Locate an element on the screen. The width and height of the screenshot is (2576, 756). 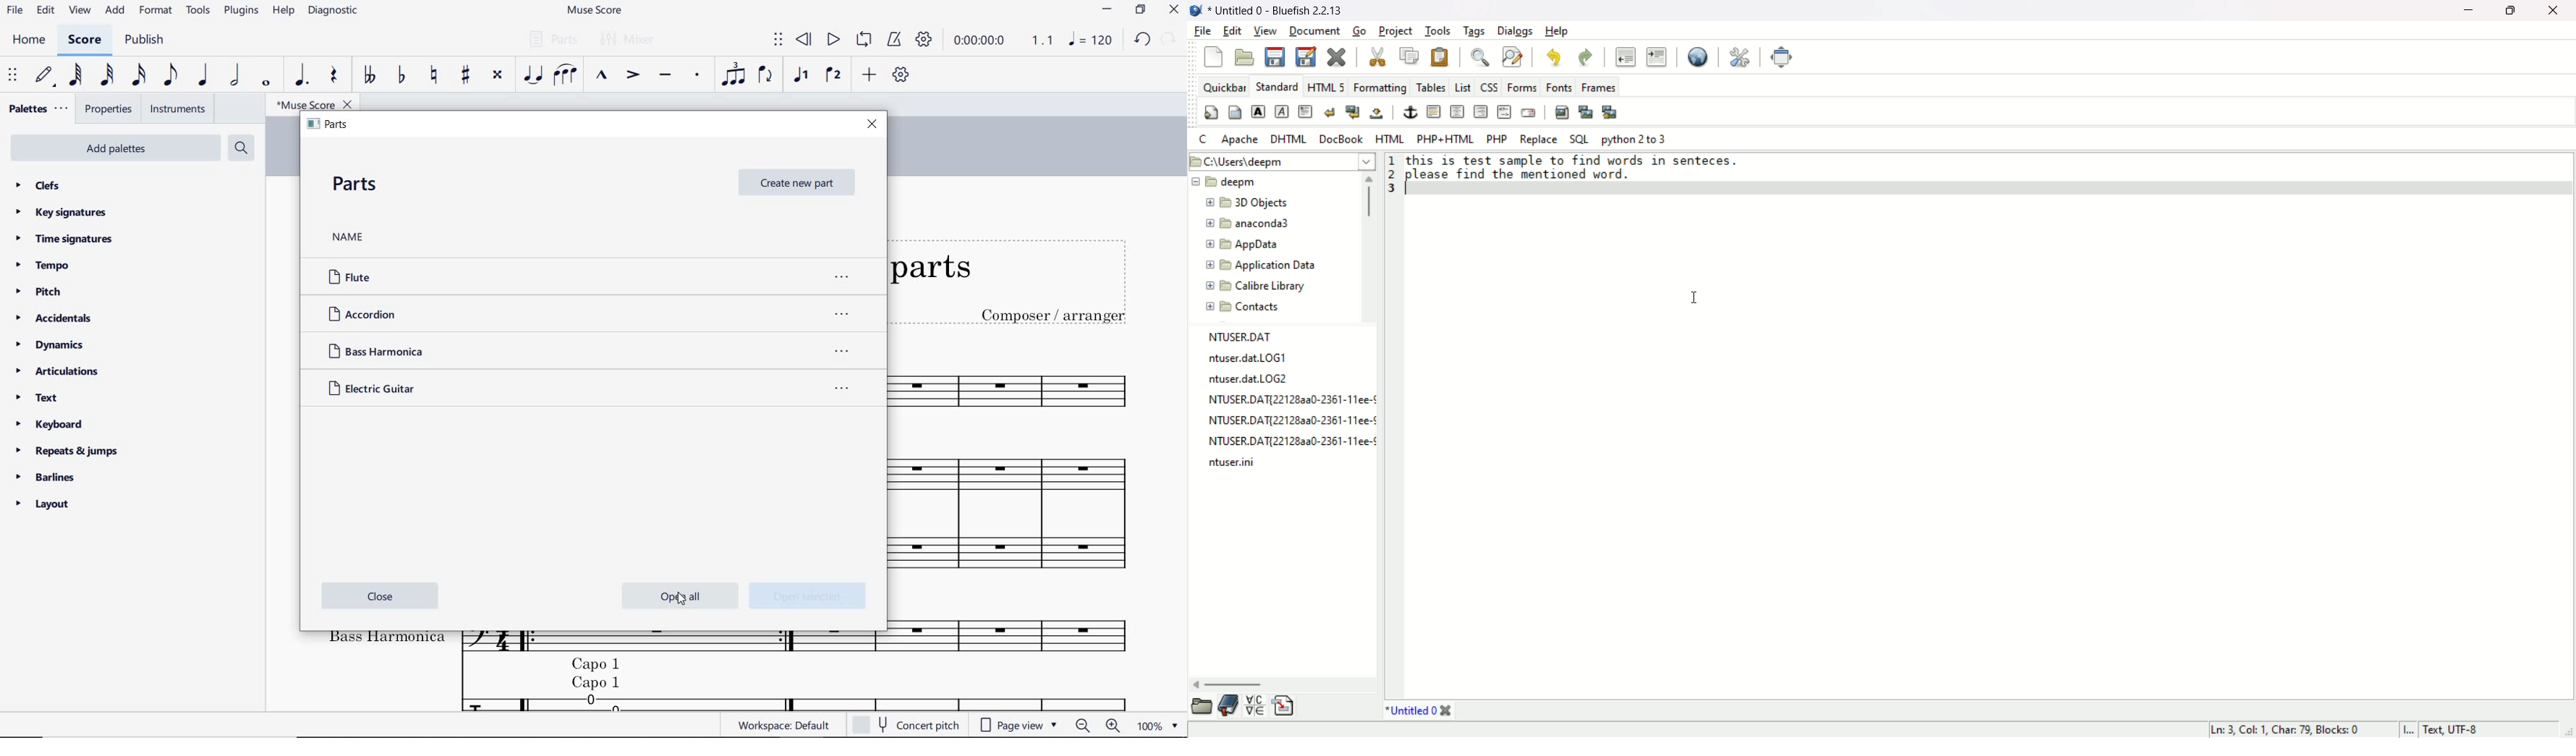
64th note is located at coordinates (75, 74).